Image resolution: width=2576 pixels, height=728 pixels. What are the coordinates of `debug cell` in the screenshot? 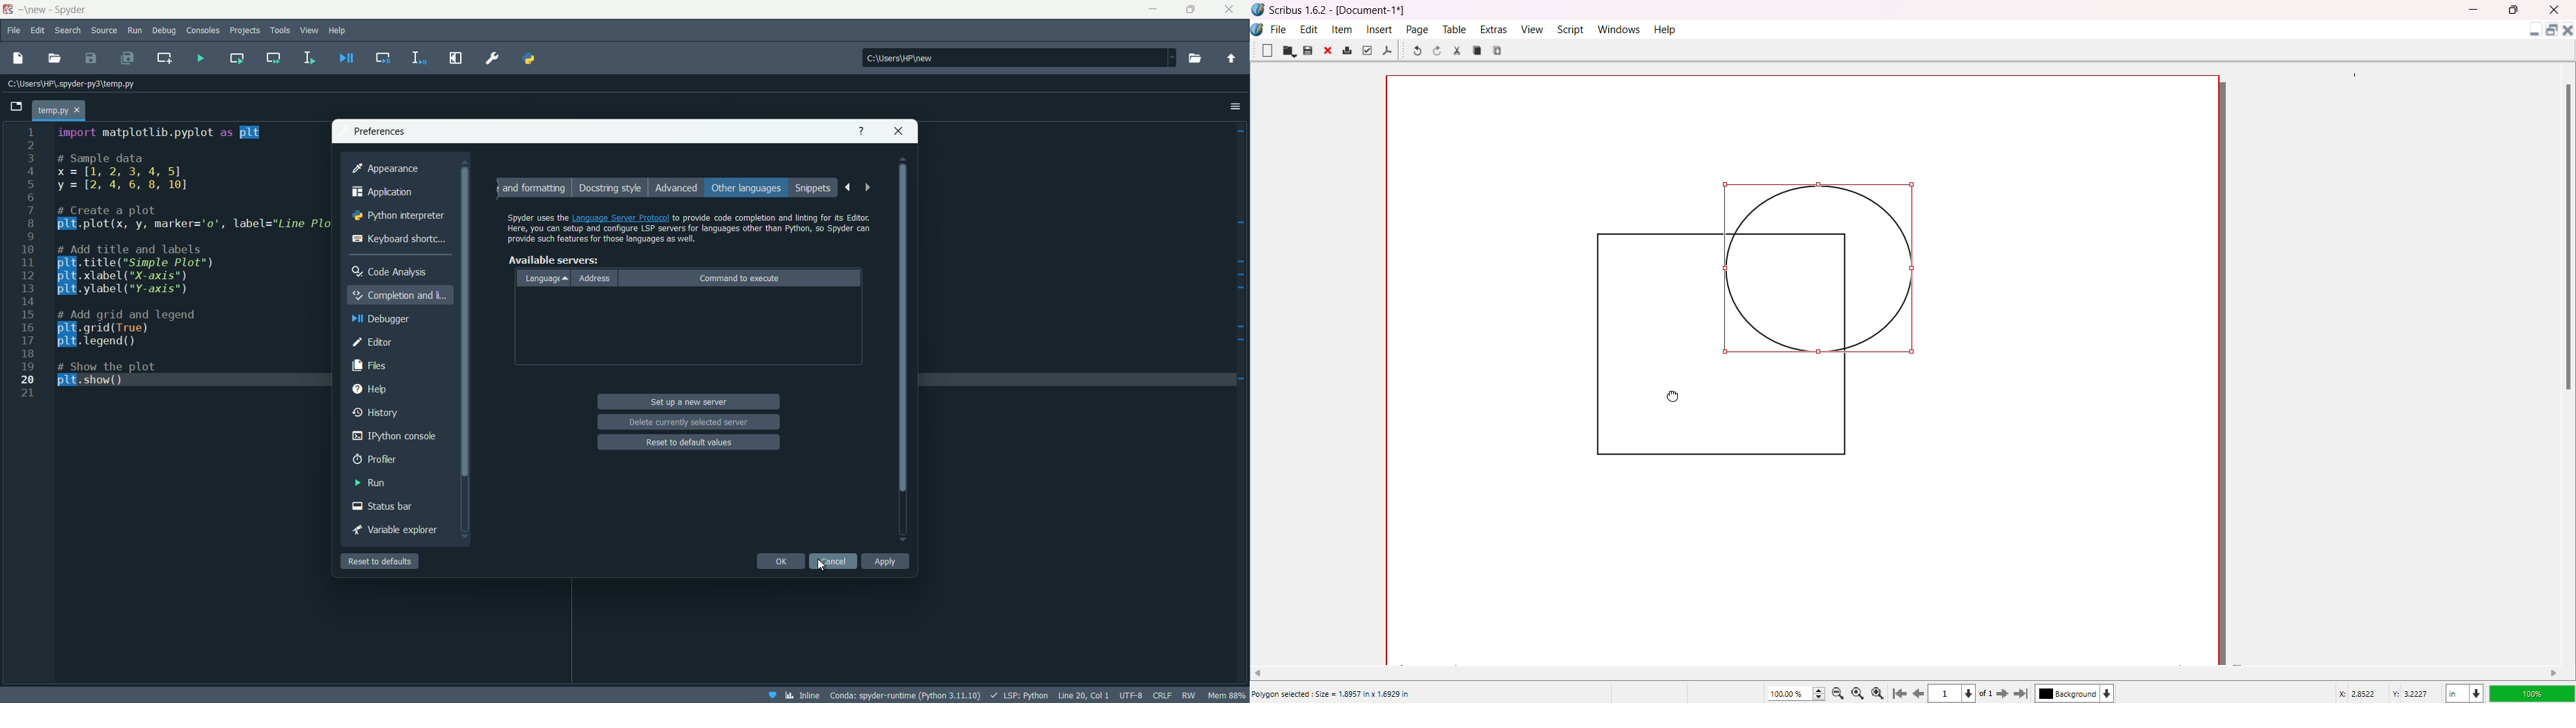 It's located at (382, 57).